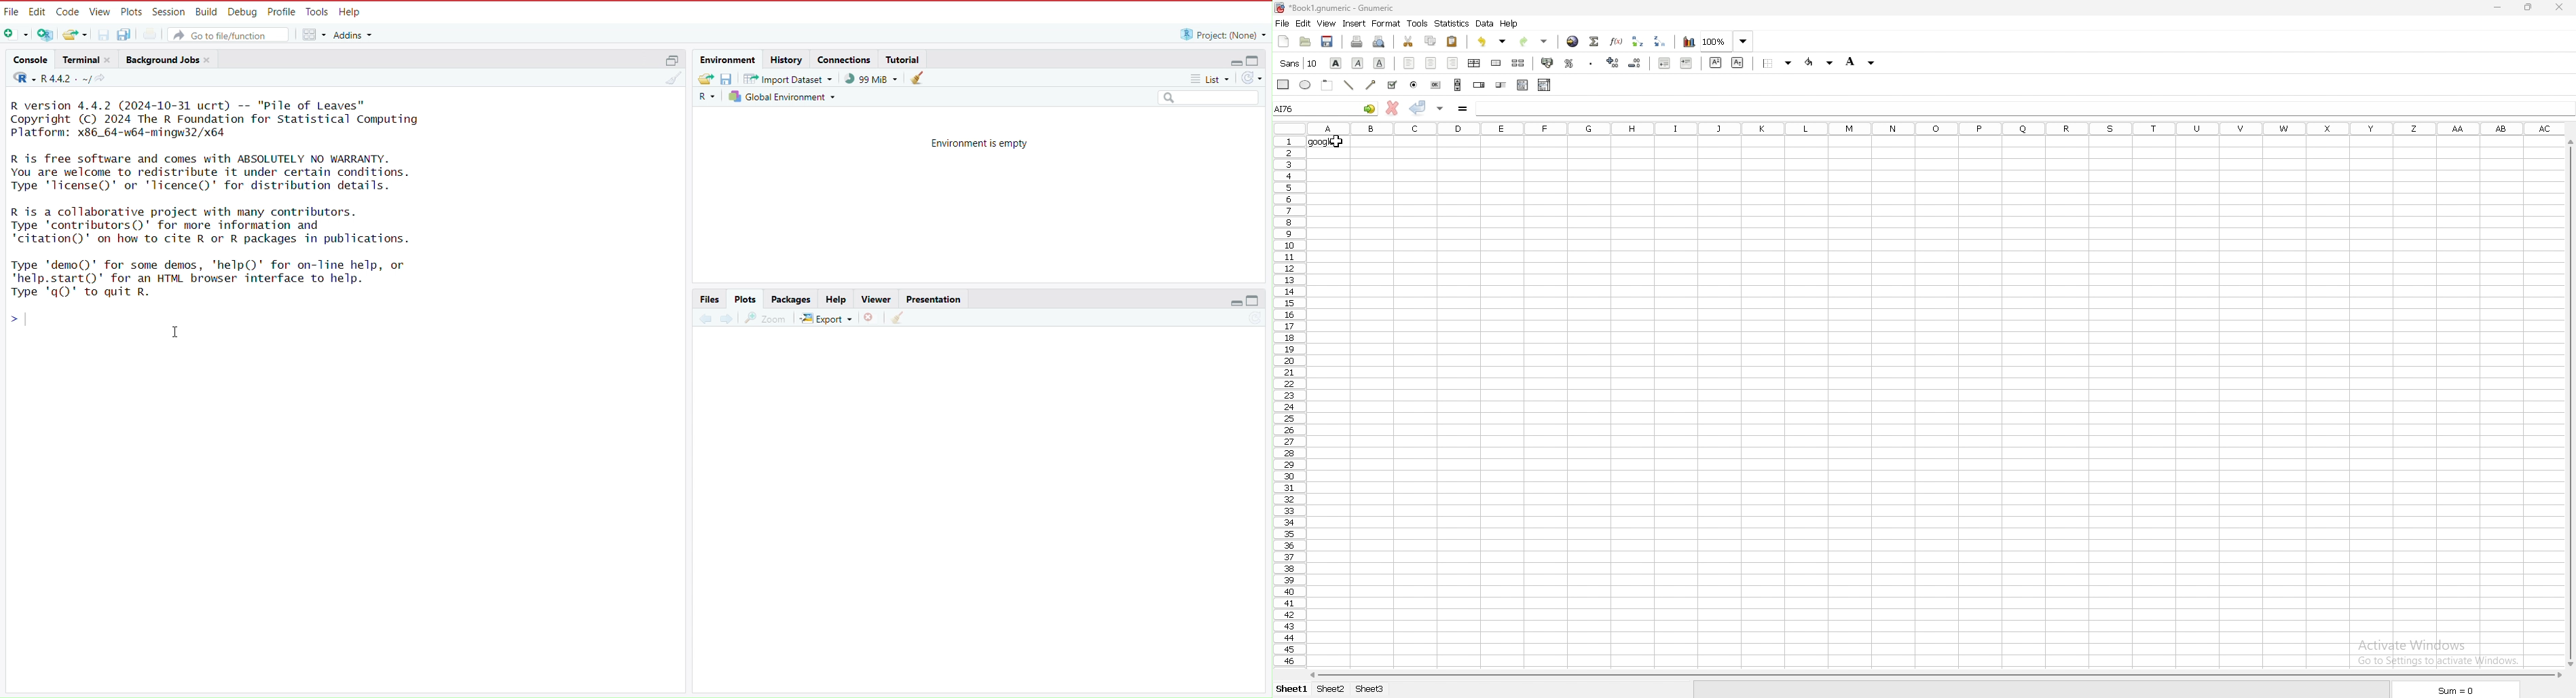  What do you see at coordinates (1281, 7) in the screenshot?
I see `hyperlink logo` at bounding box center [1281, 7].